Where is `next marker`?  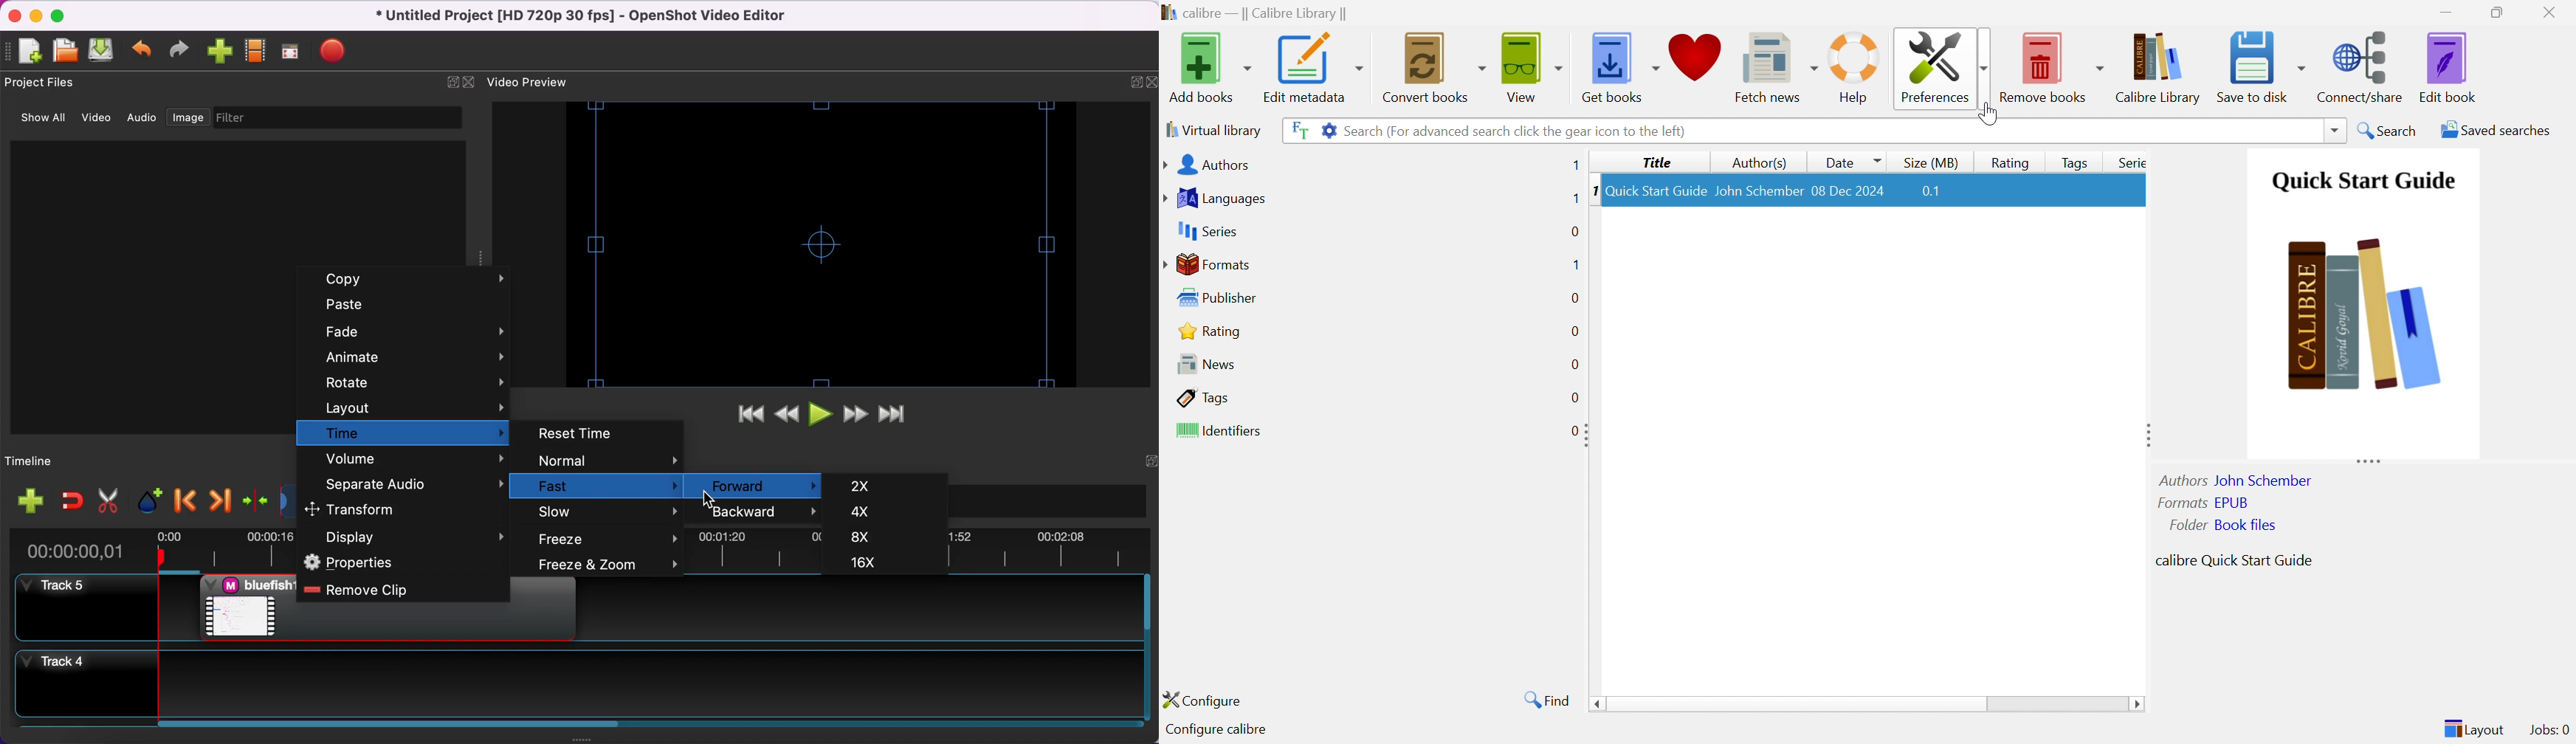 next marker is located at coordinates (220, 502).